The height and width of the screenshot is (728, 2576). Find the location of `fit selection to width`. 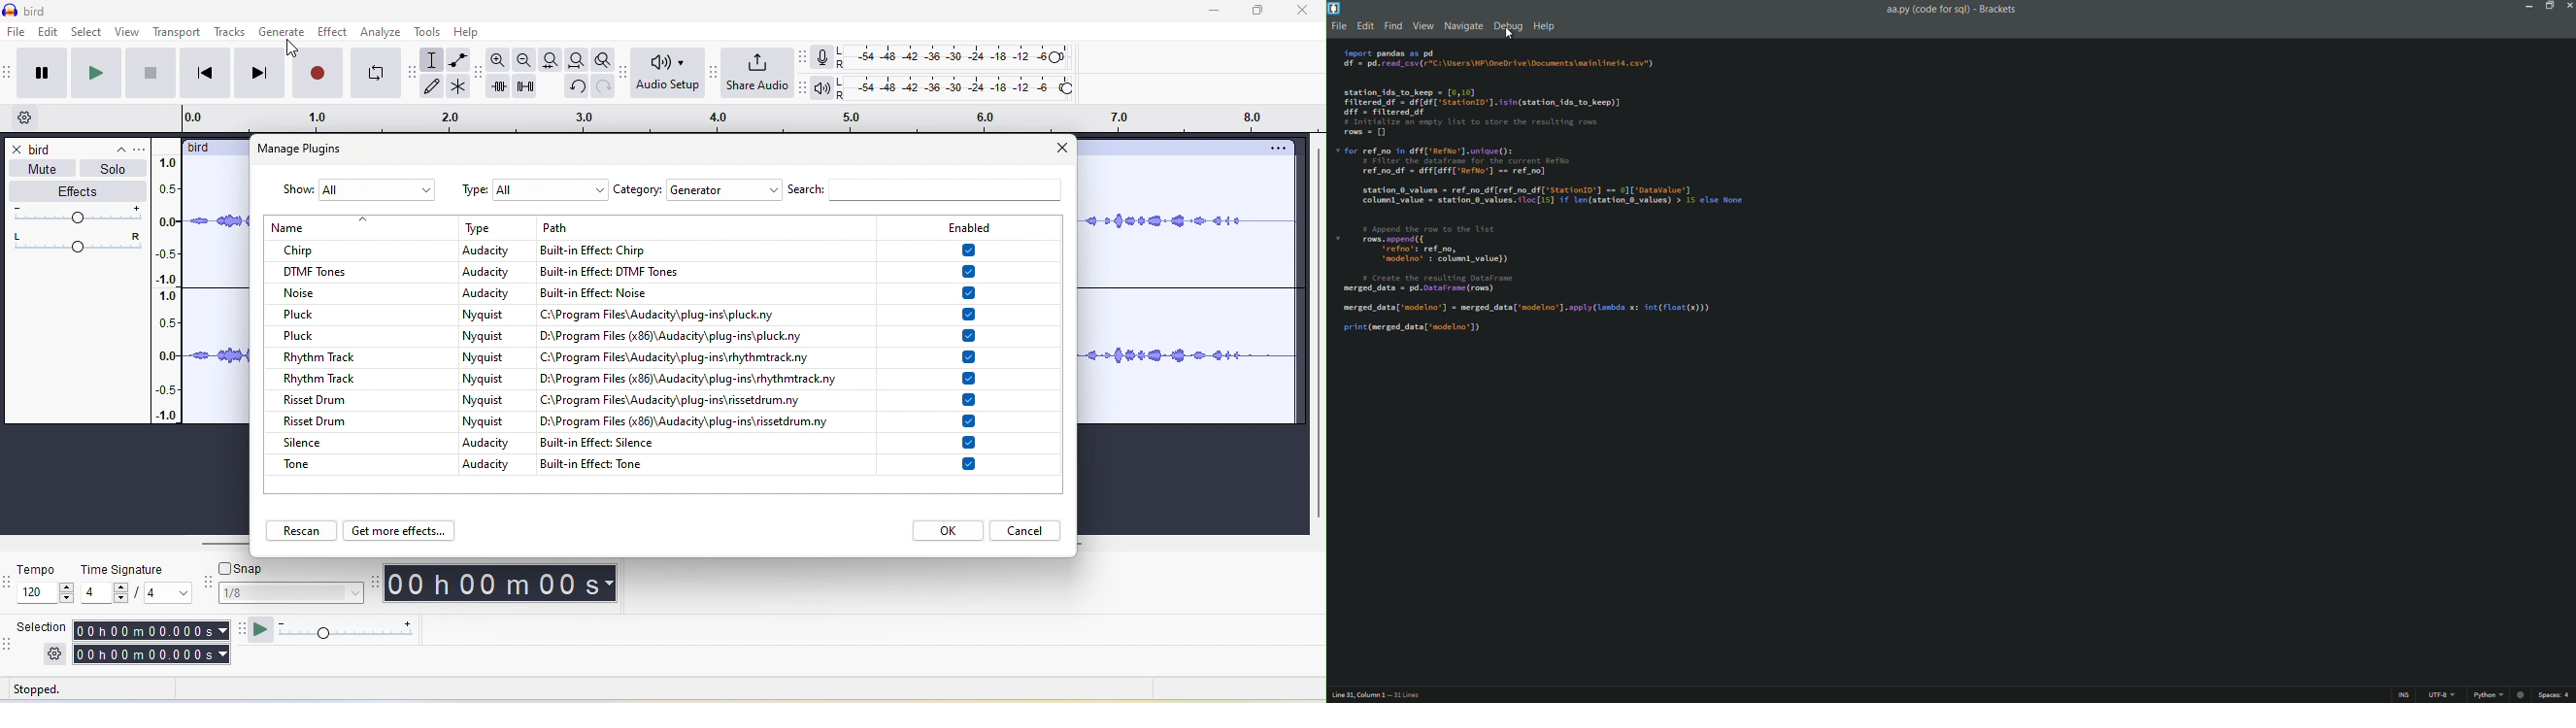

fit selection to width is located at coordinates (554, 59).